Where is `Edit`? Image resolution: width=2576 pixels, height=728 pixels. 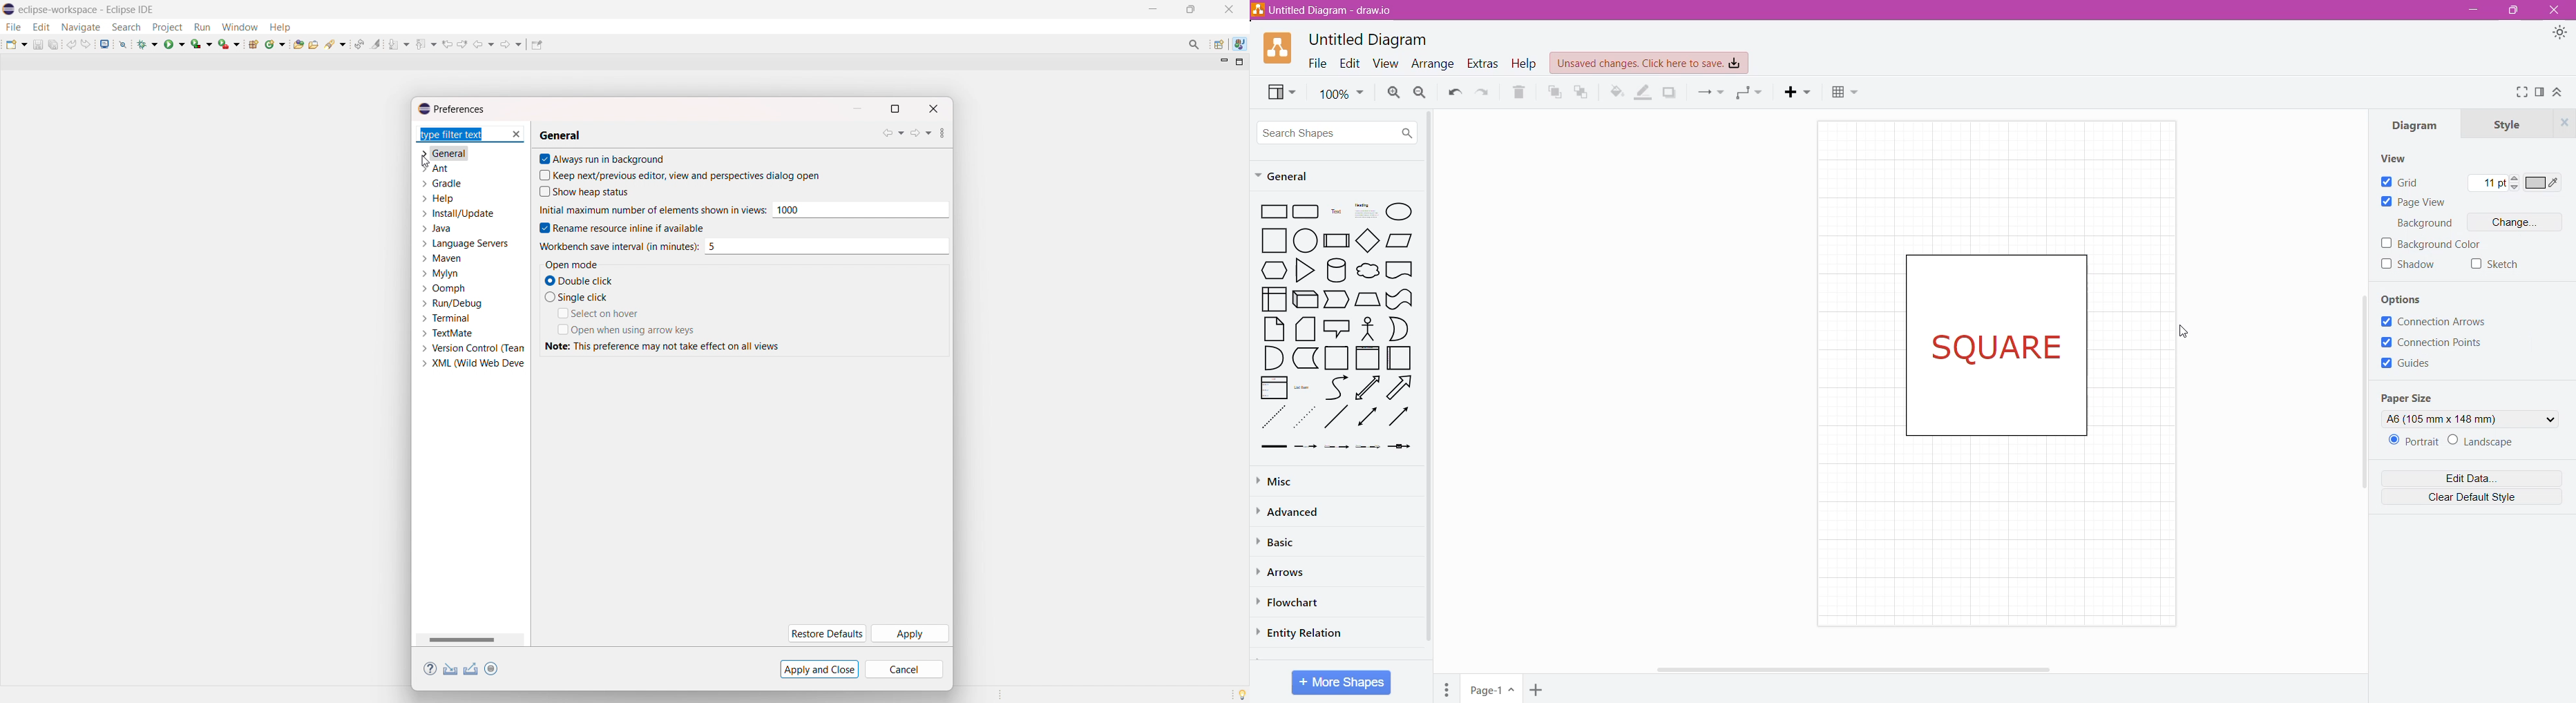 Edit is located at coordinates (1351, 62).